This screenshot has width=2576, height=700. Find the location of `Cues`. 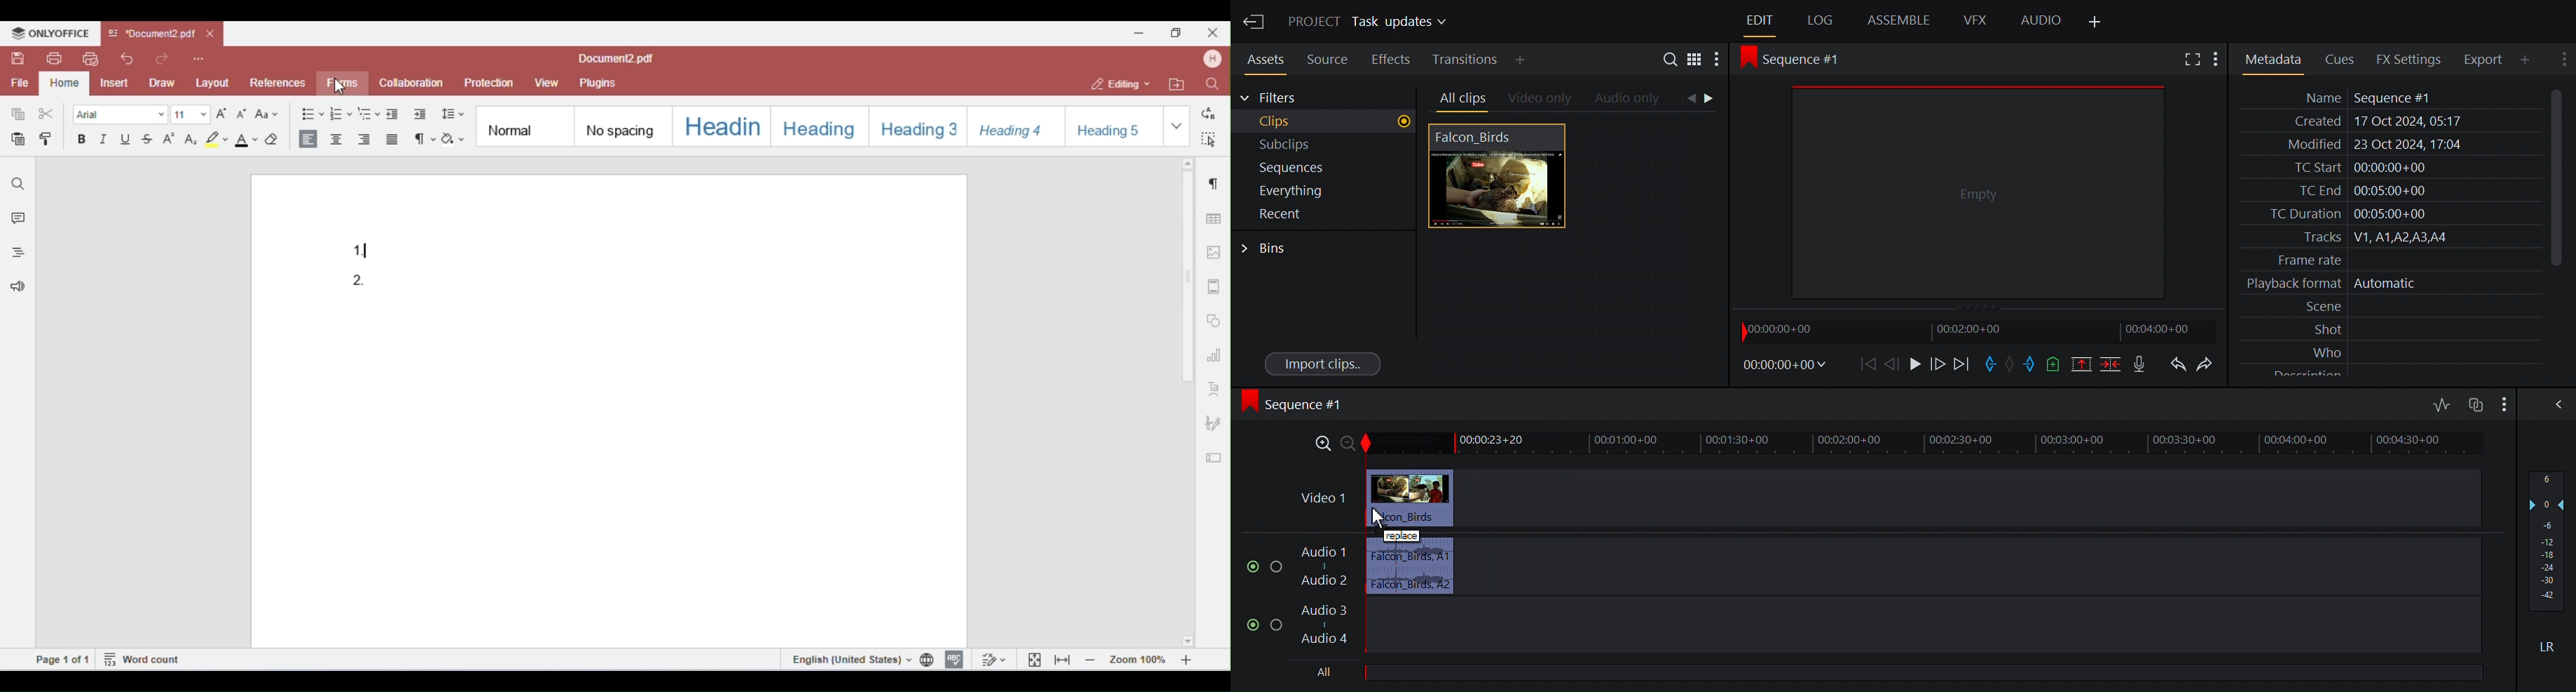

Cues is located at coordinates (2344, 58).